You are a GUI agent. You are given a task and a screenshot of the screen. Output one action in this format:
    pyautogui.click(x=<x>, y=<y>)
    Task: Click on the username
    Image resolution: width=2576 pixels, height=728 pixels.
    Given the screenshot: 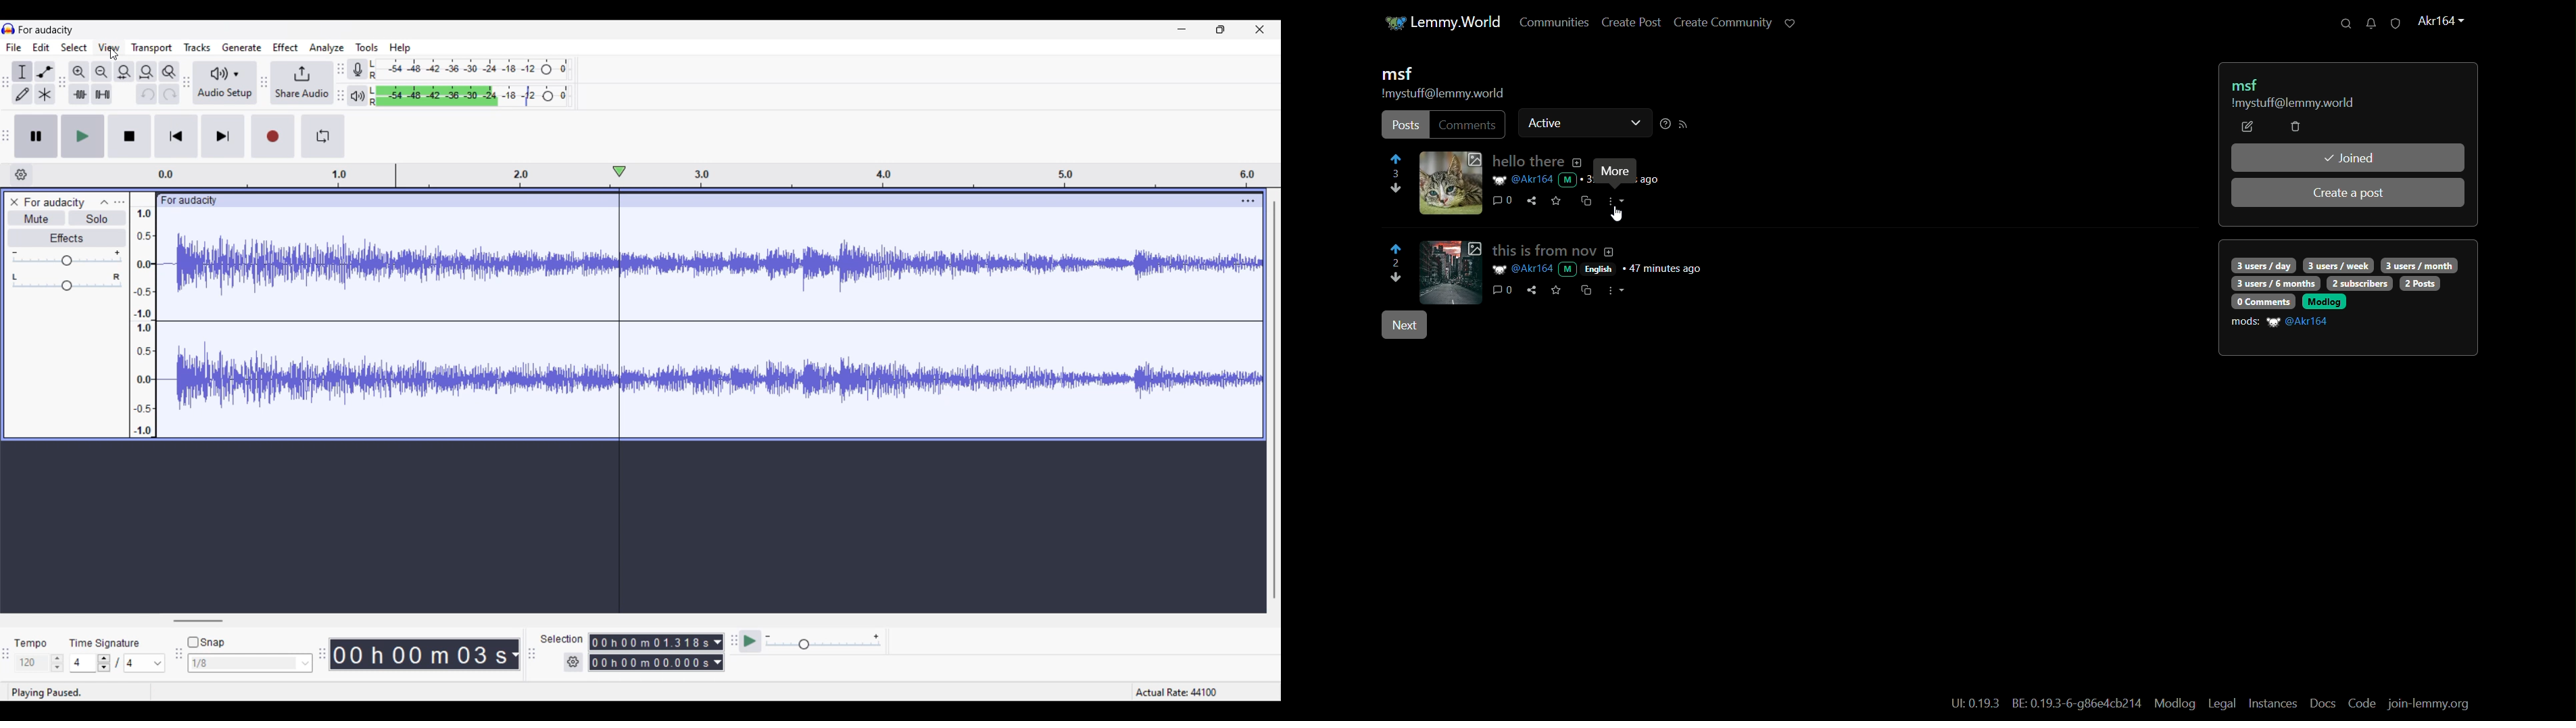 What is the action you would take?
    pyautogui.click(x=1522, y=180)
    